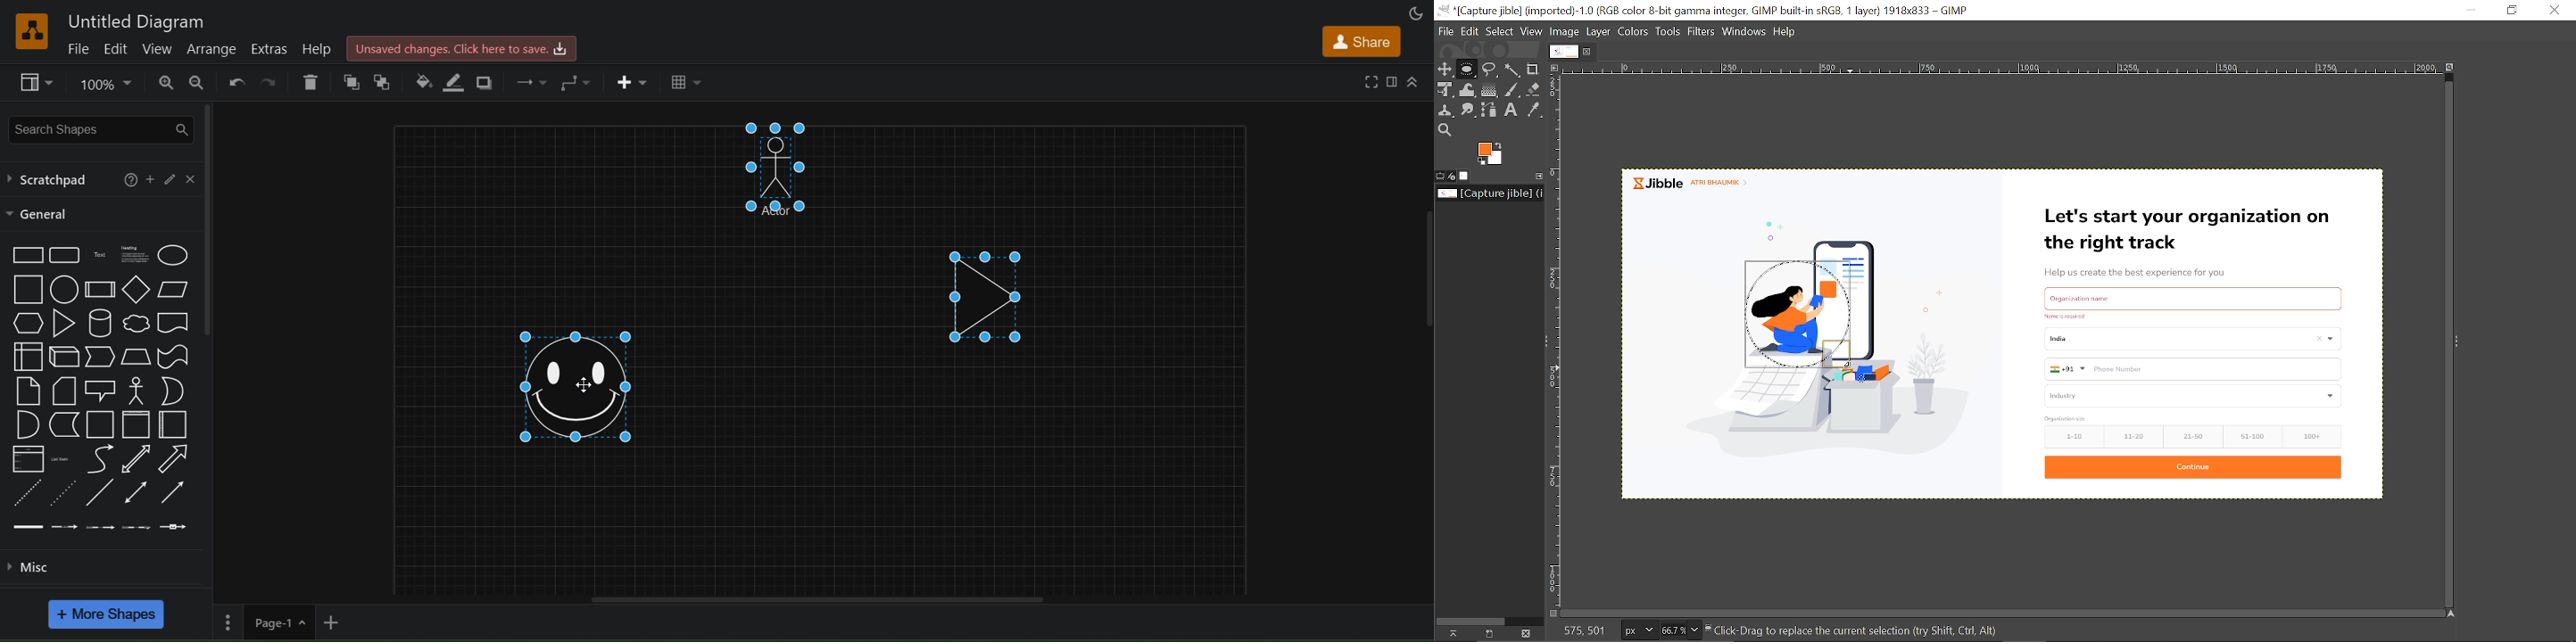 This screenshot has width=2576, height=644. What do you see at coordinates (2514, 10) in the screenshot?
I see `Rdownestore ` at bounding box center [2514, 10].